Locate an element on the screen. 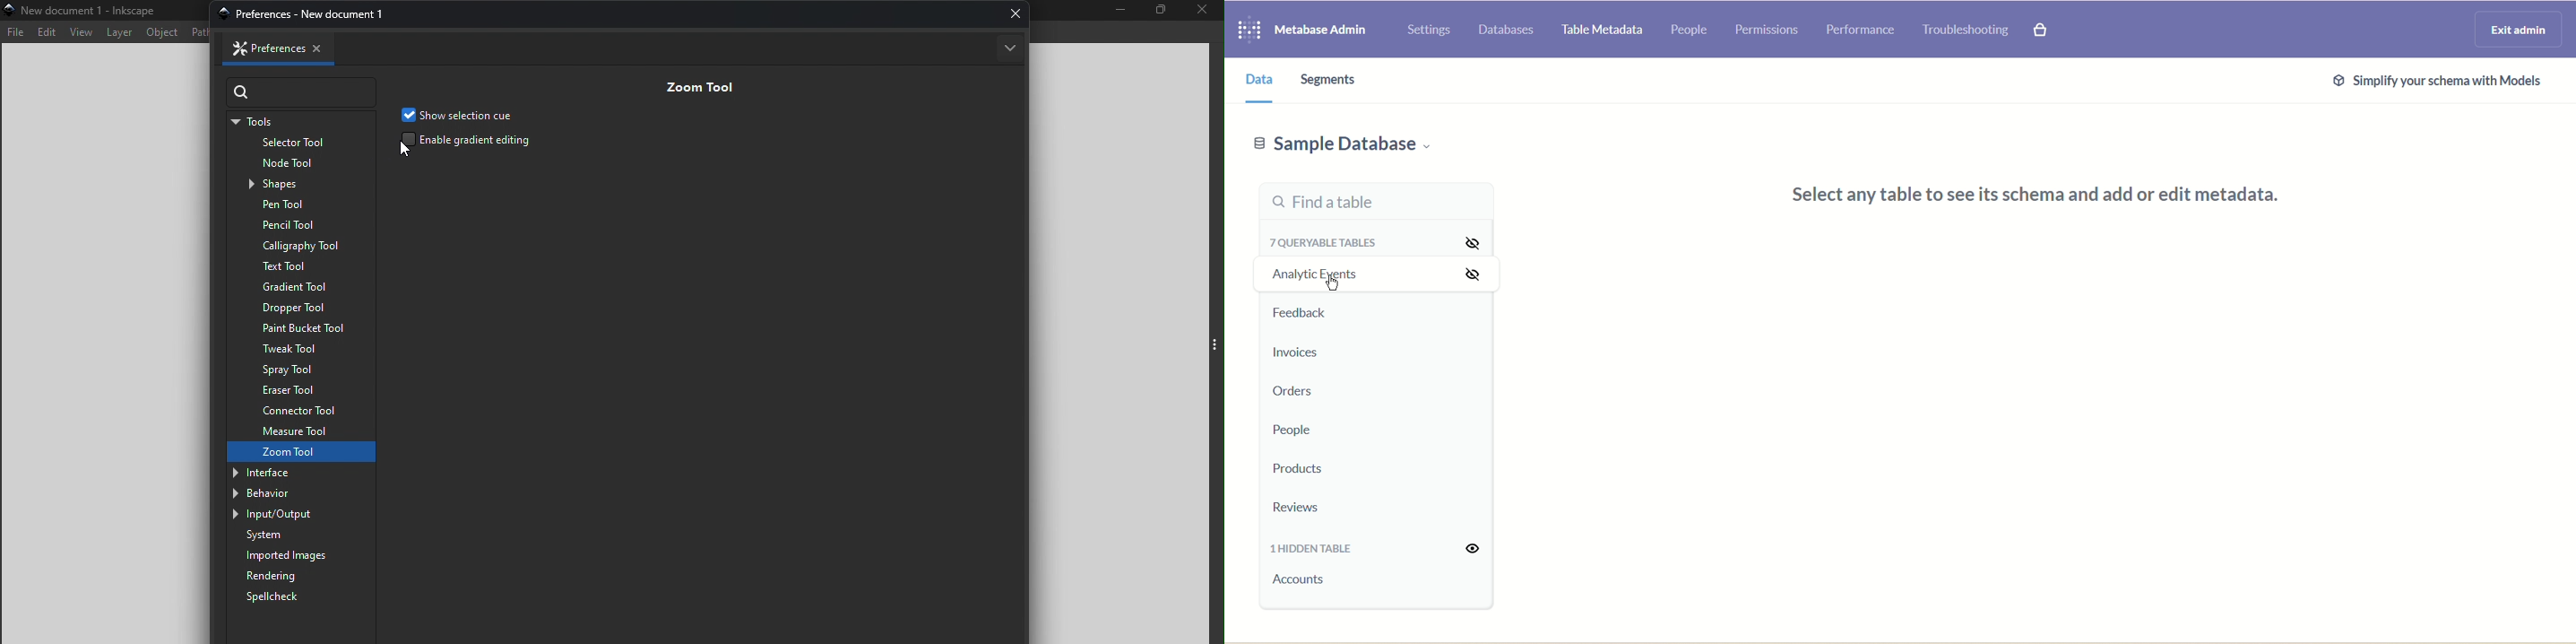  Text tool is located at coordinates (286, 267).